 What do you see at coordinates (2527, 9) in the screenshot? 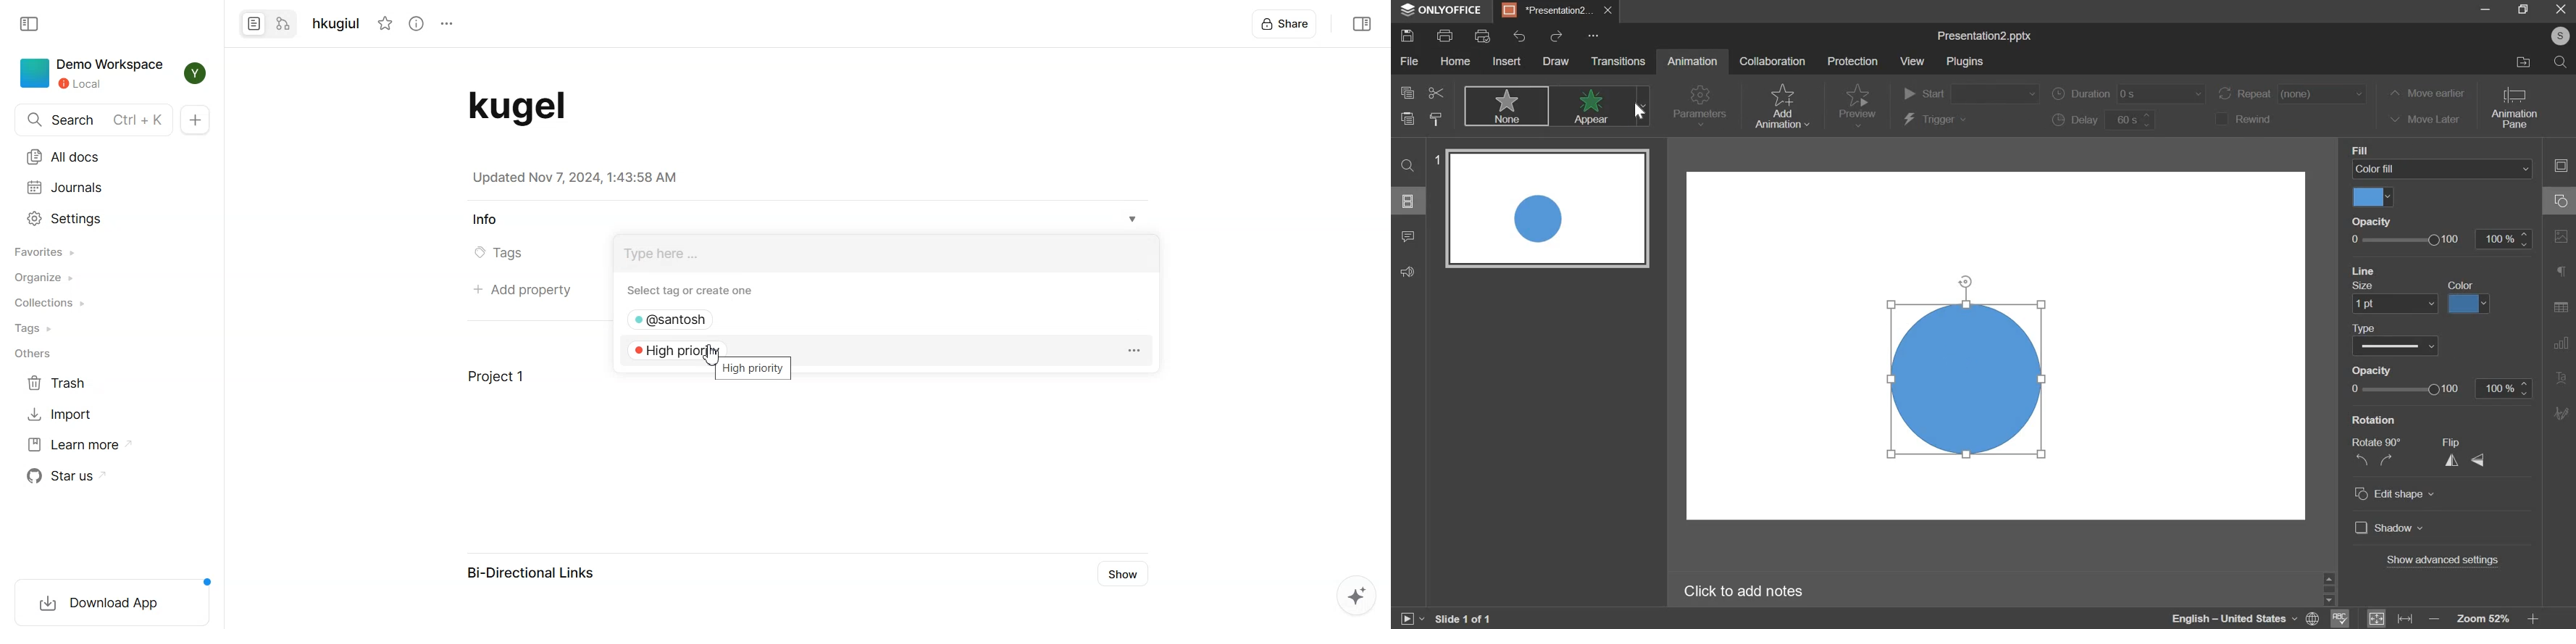
I see `maximize` at bounding box center [2527, 9].